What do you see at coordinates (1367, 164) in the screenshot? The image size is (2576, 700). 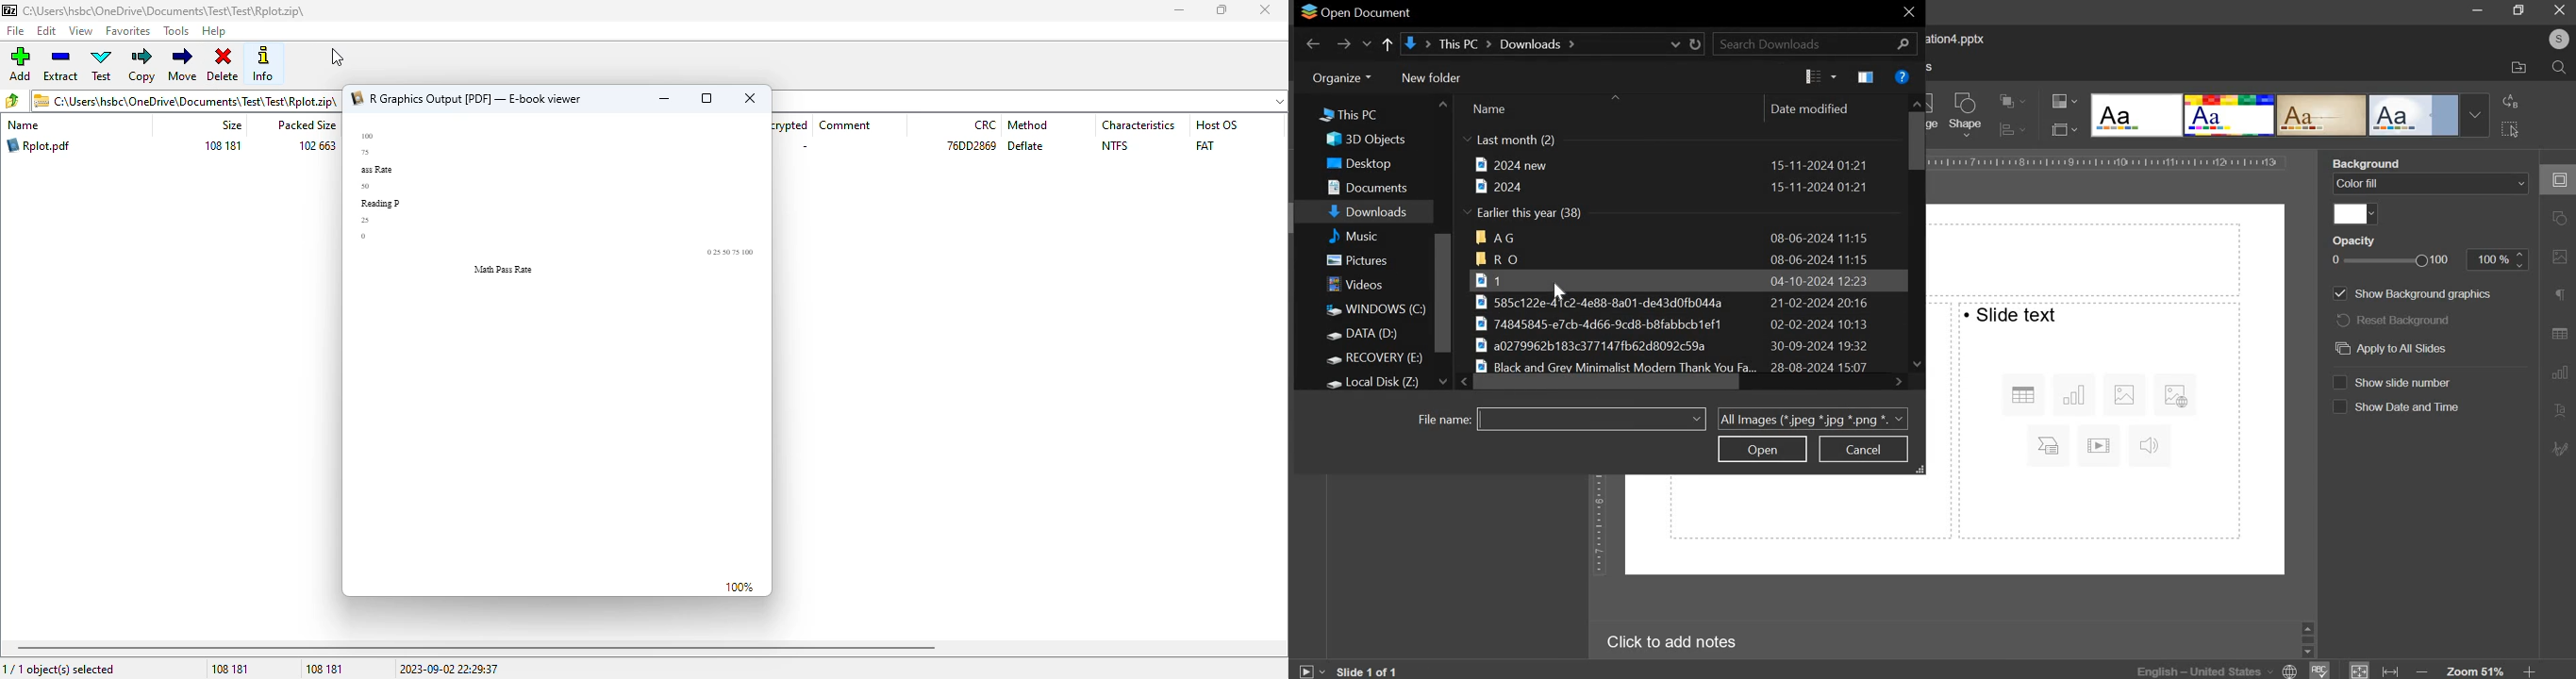 I see `desktop` at bounding box center [1367, 164].